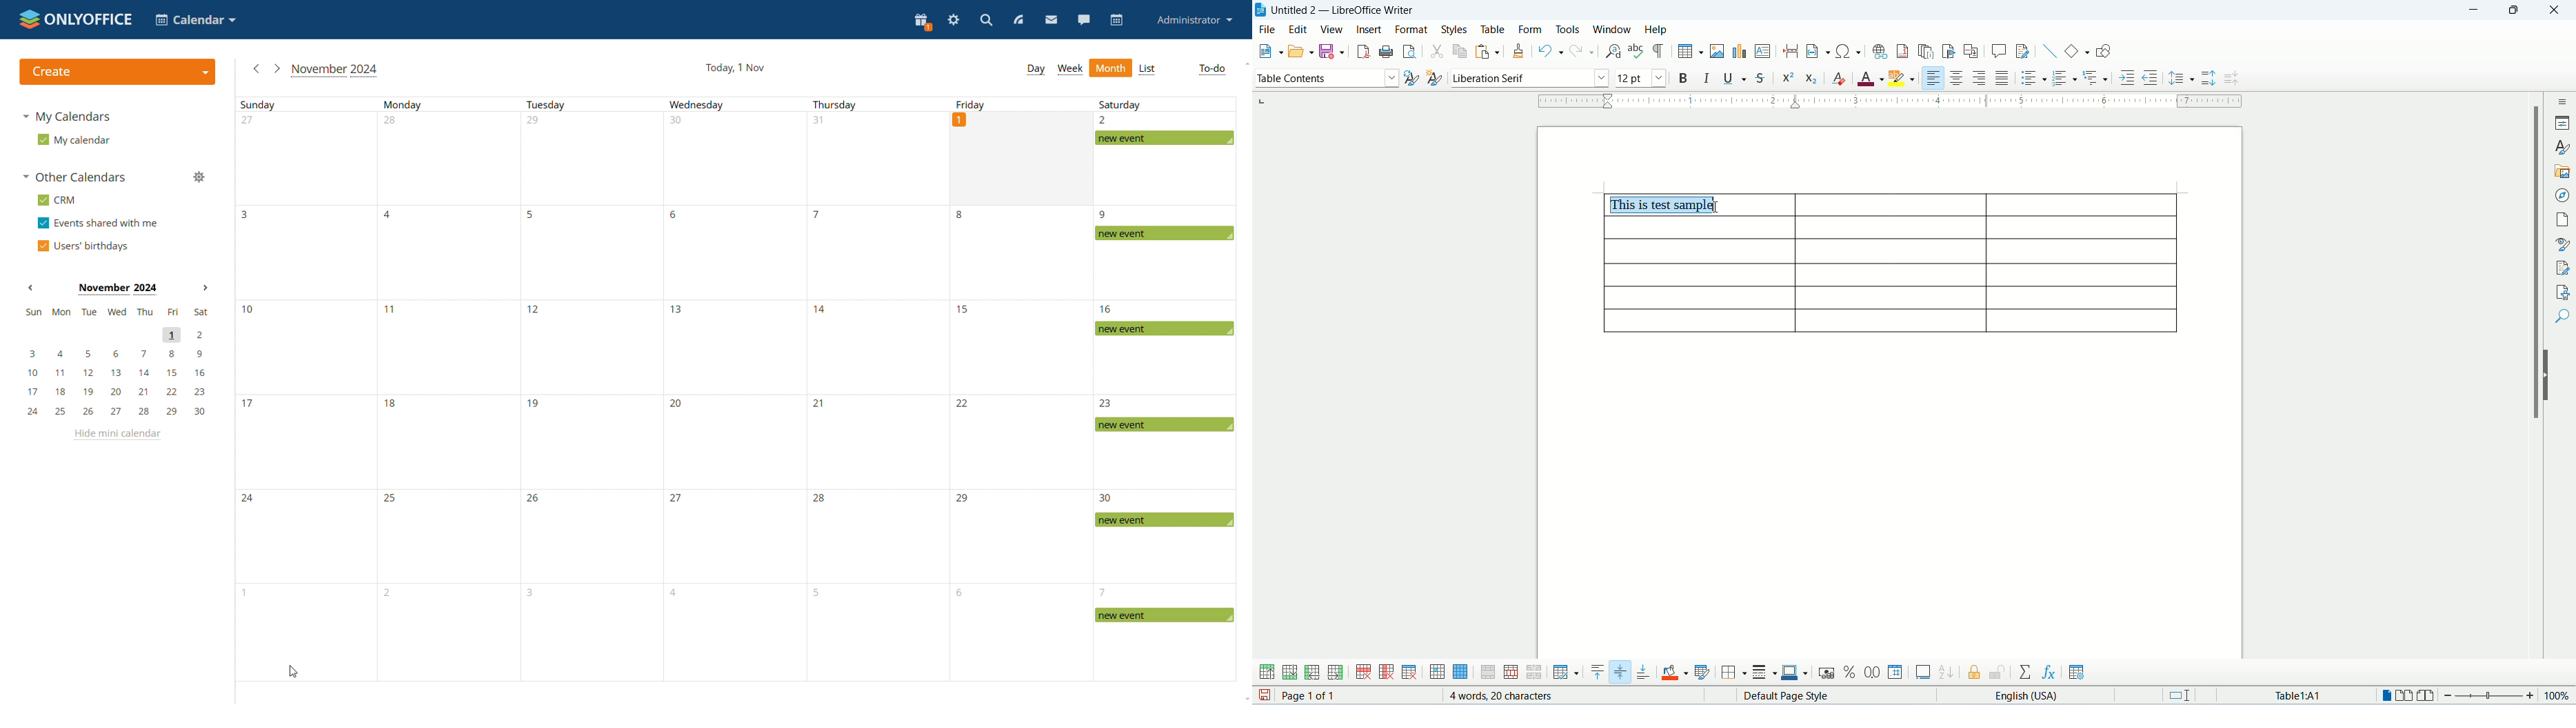 This screenshot has width=2576, height=728. What do you see at coordinates (58, 200) in the screenshot?
I see `crm` at bounding box center [58, 200].